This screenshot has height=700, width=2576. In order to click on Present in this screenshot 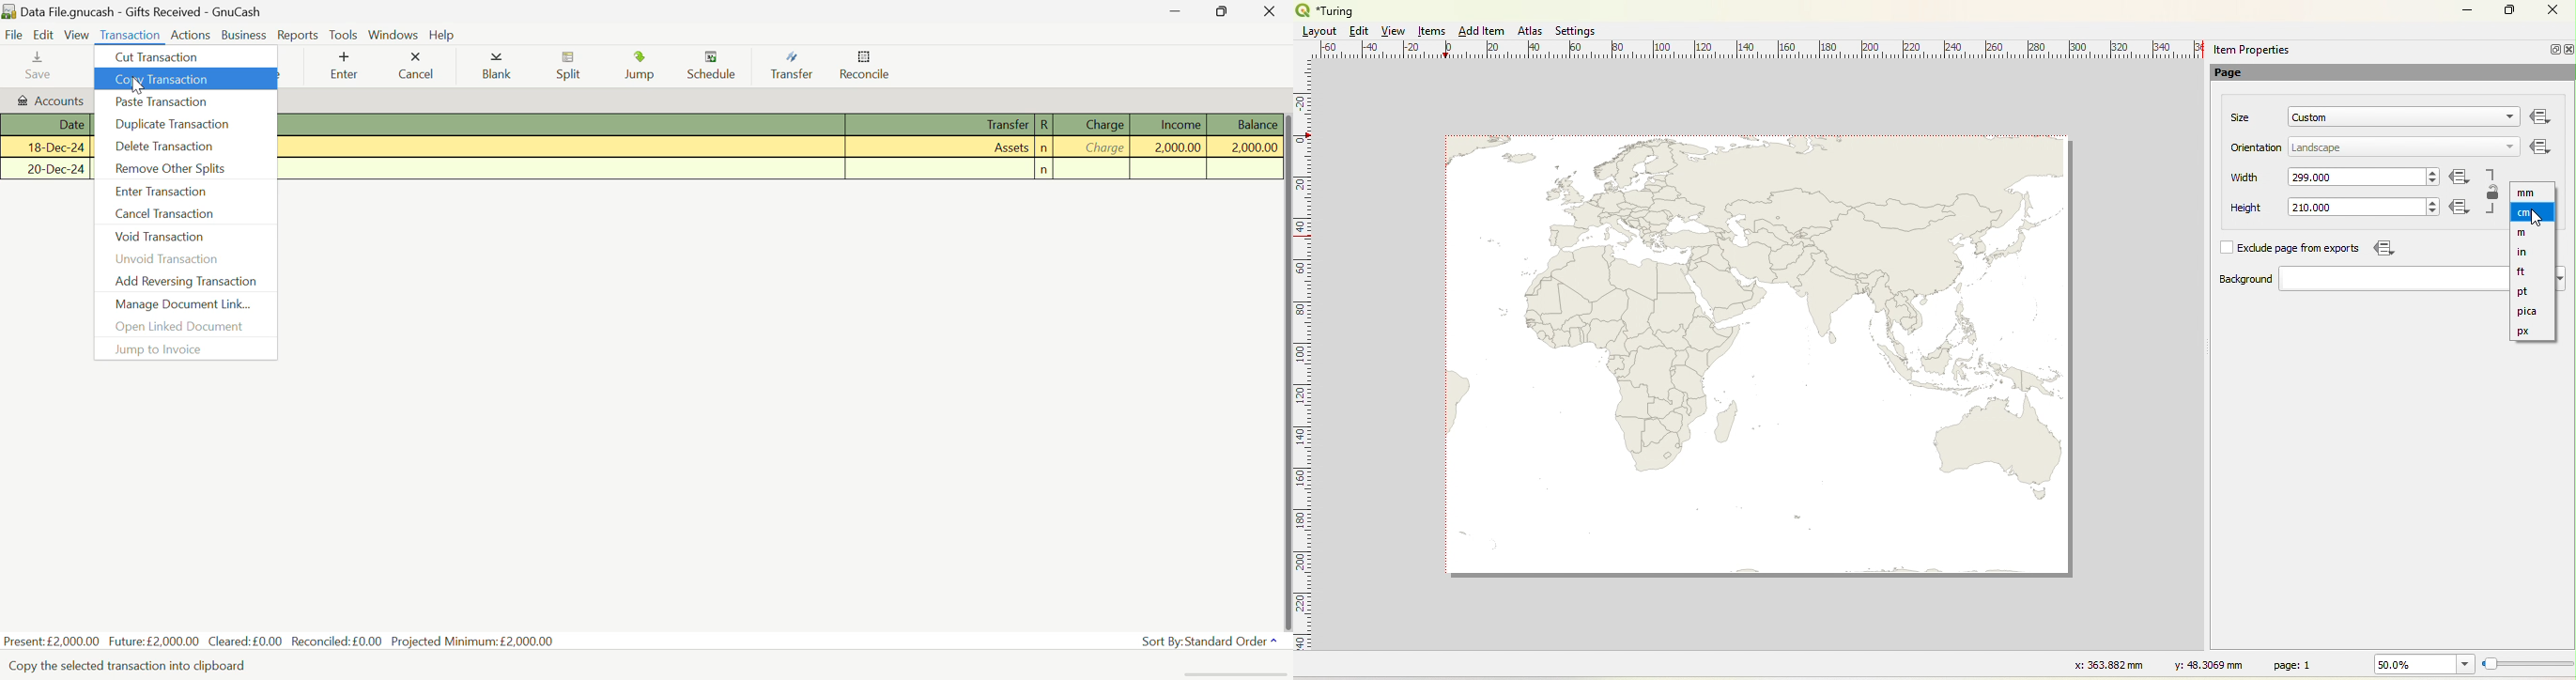, I will do `click(52, 641)`.